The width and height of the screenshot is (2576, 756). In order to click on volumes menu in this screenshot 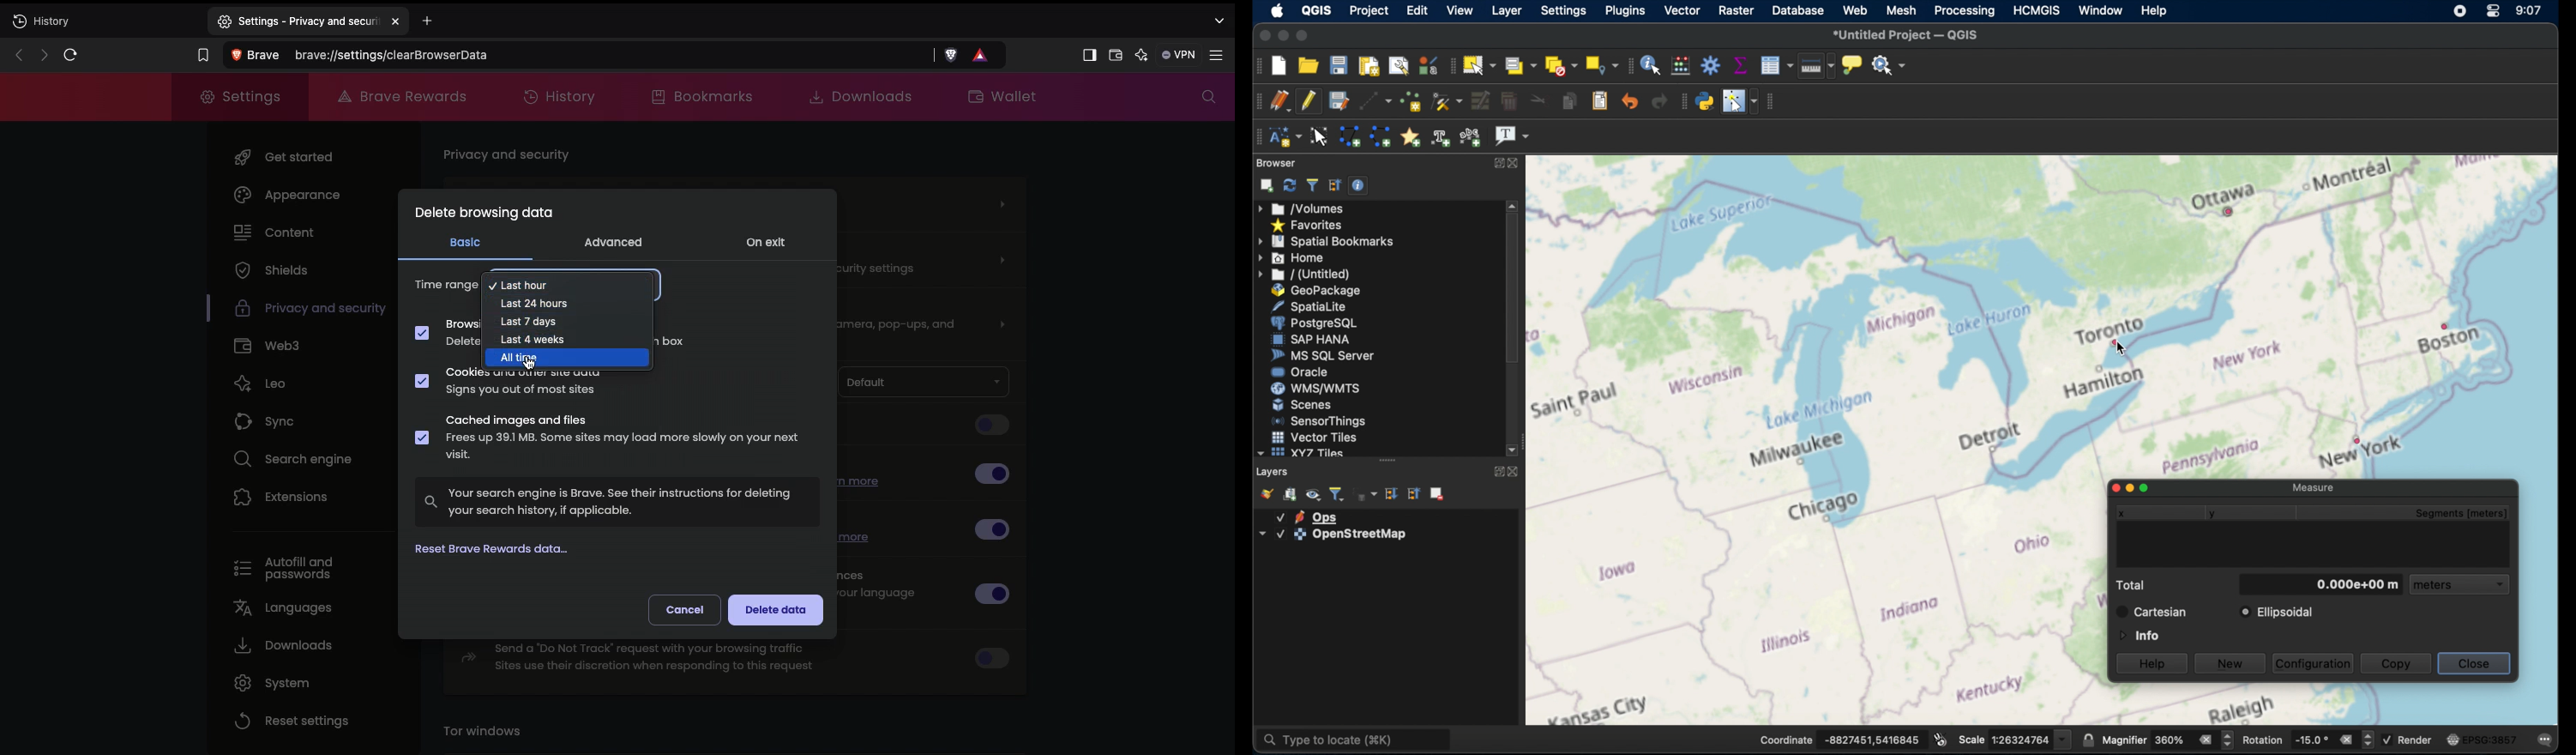, I will do `click(1304, 208)`.